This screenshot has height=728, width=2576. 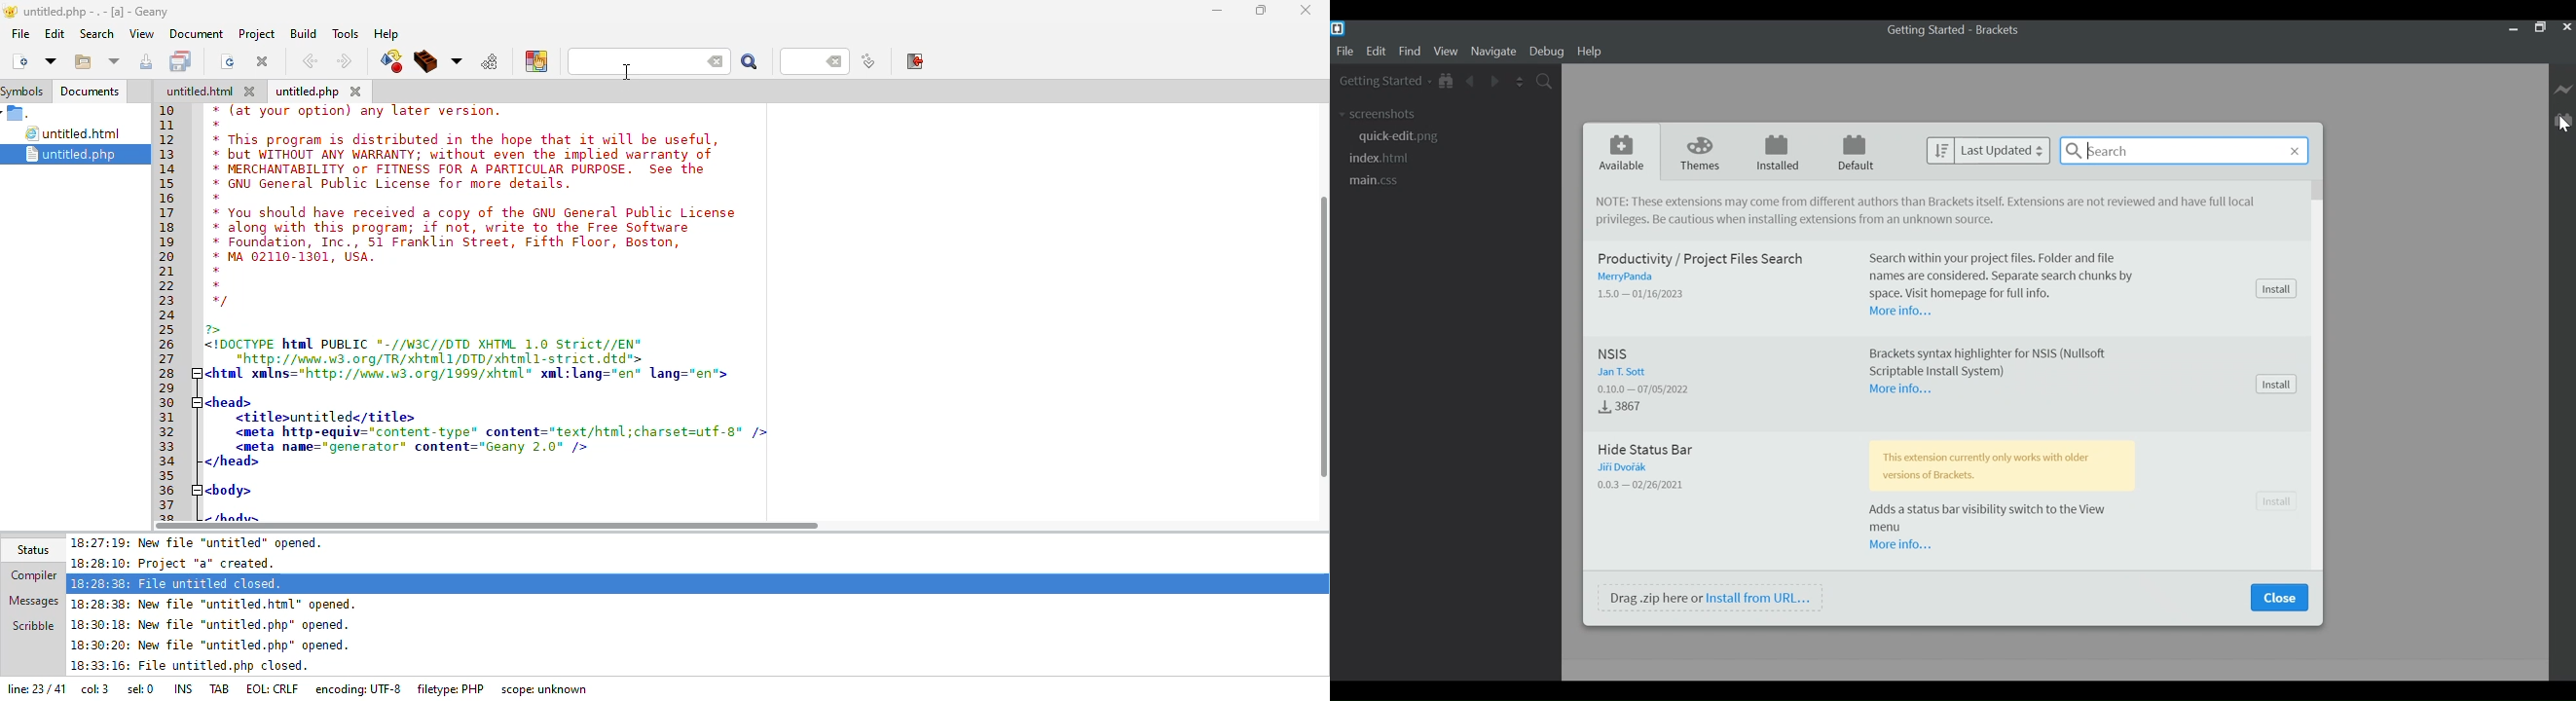 I want to click on Version - Released Date, so click(x=1652, y=388).